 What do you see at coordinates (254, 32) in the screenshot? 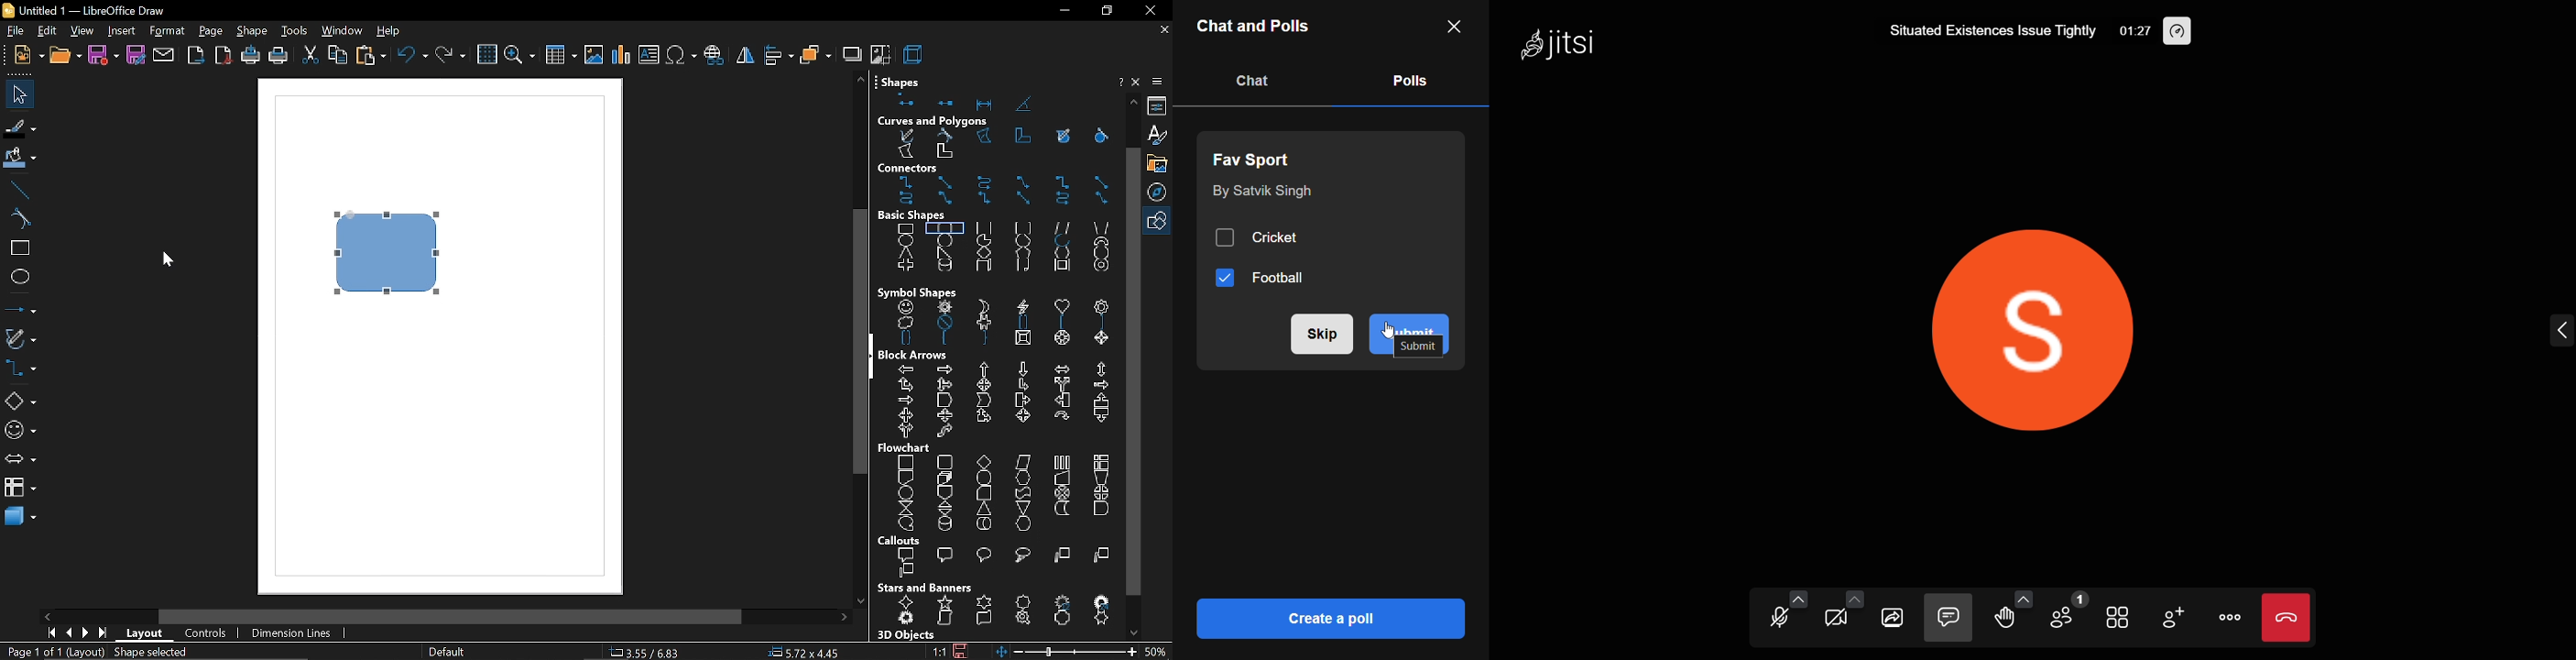
I see `shape` at bounding box center [254, 32].